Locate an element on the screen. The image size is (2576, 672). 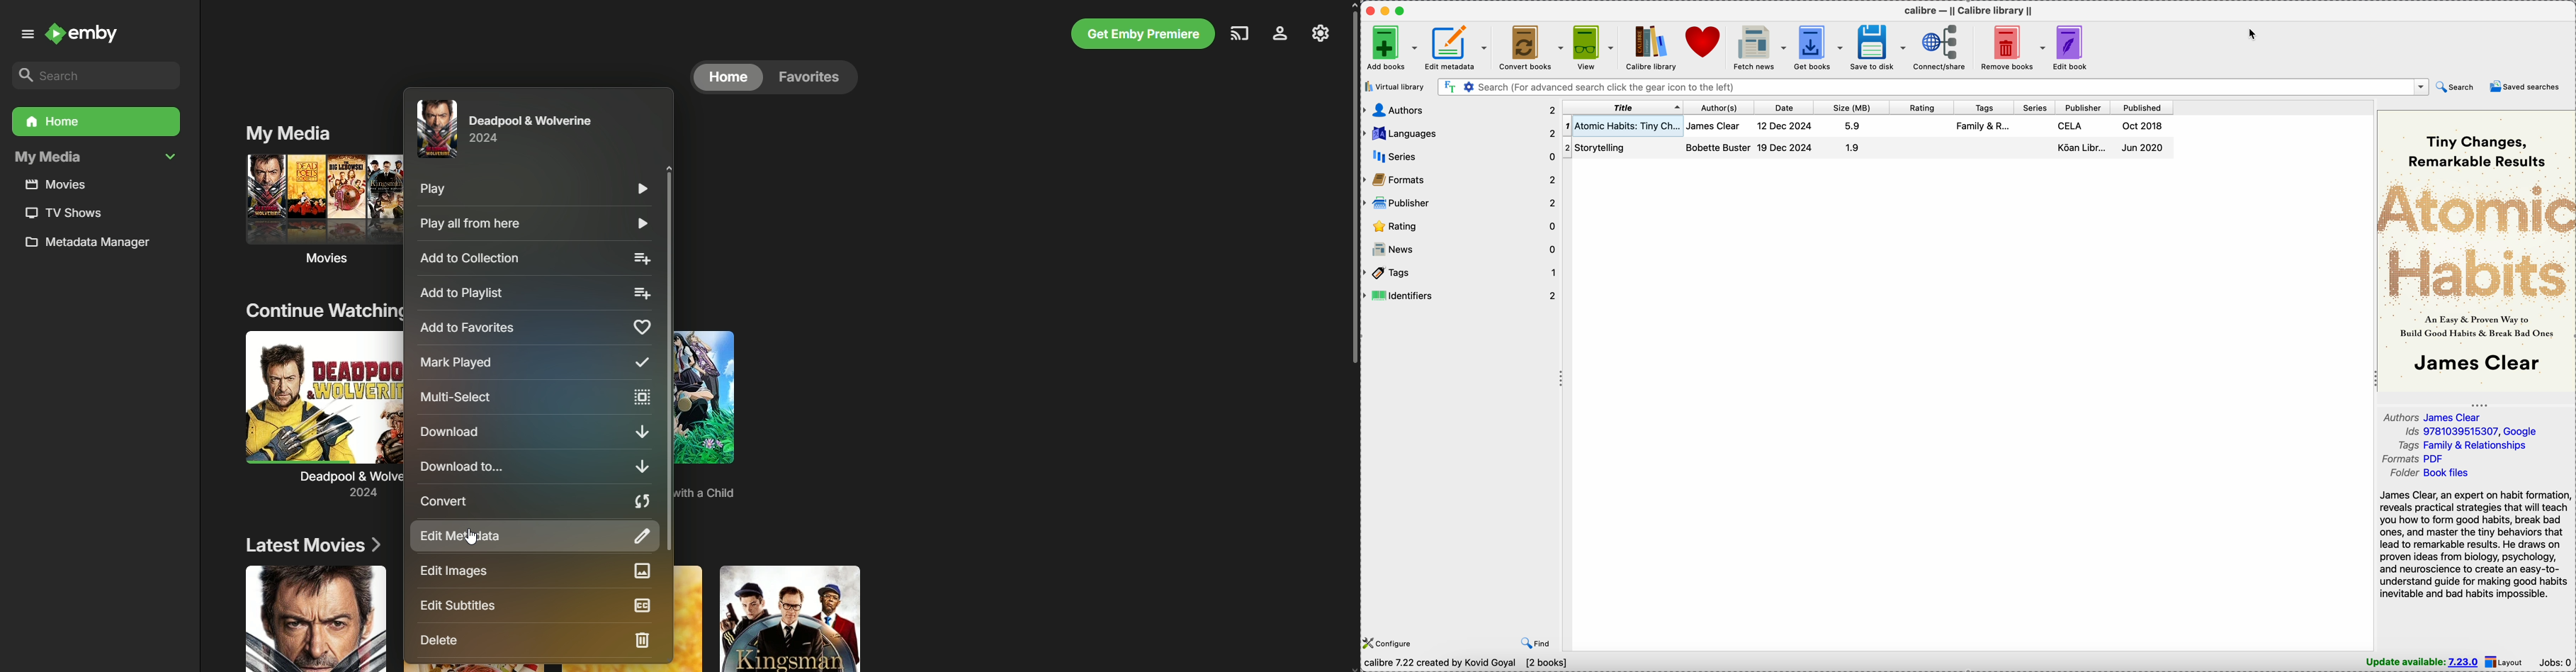
Add to collection is located at coordinates (534, 258).